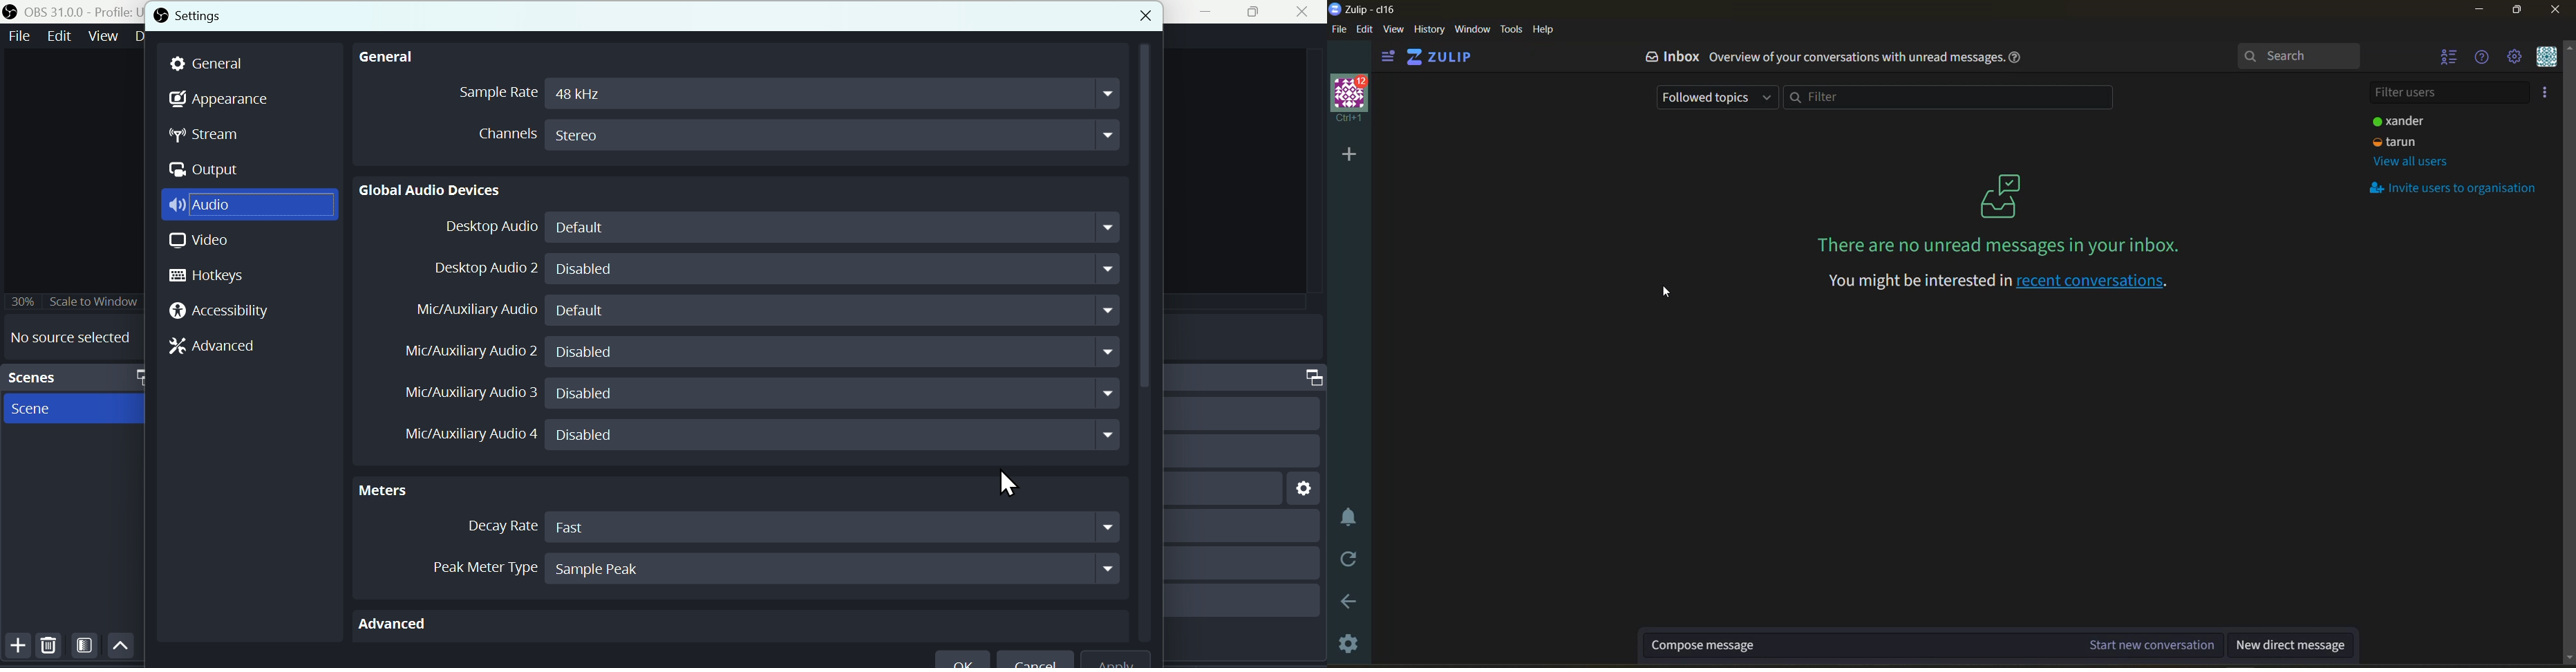 This screenshot has width=2576, height=672. I want to click on Settings, so click(223, 15).